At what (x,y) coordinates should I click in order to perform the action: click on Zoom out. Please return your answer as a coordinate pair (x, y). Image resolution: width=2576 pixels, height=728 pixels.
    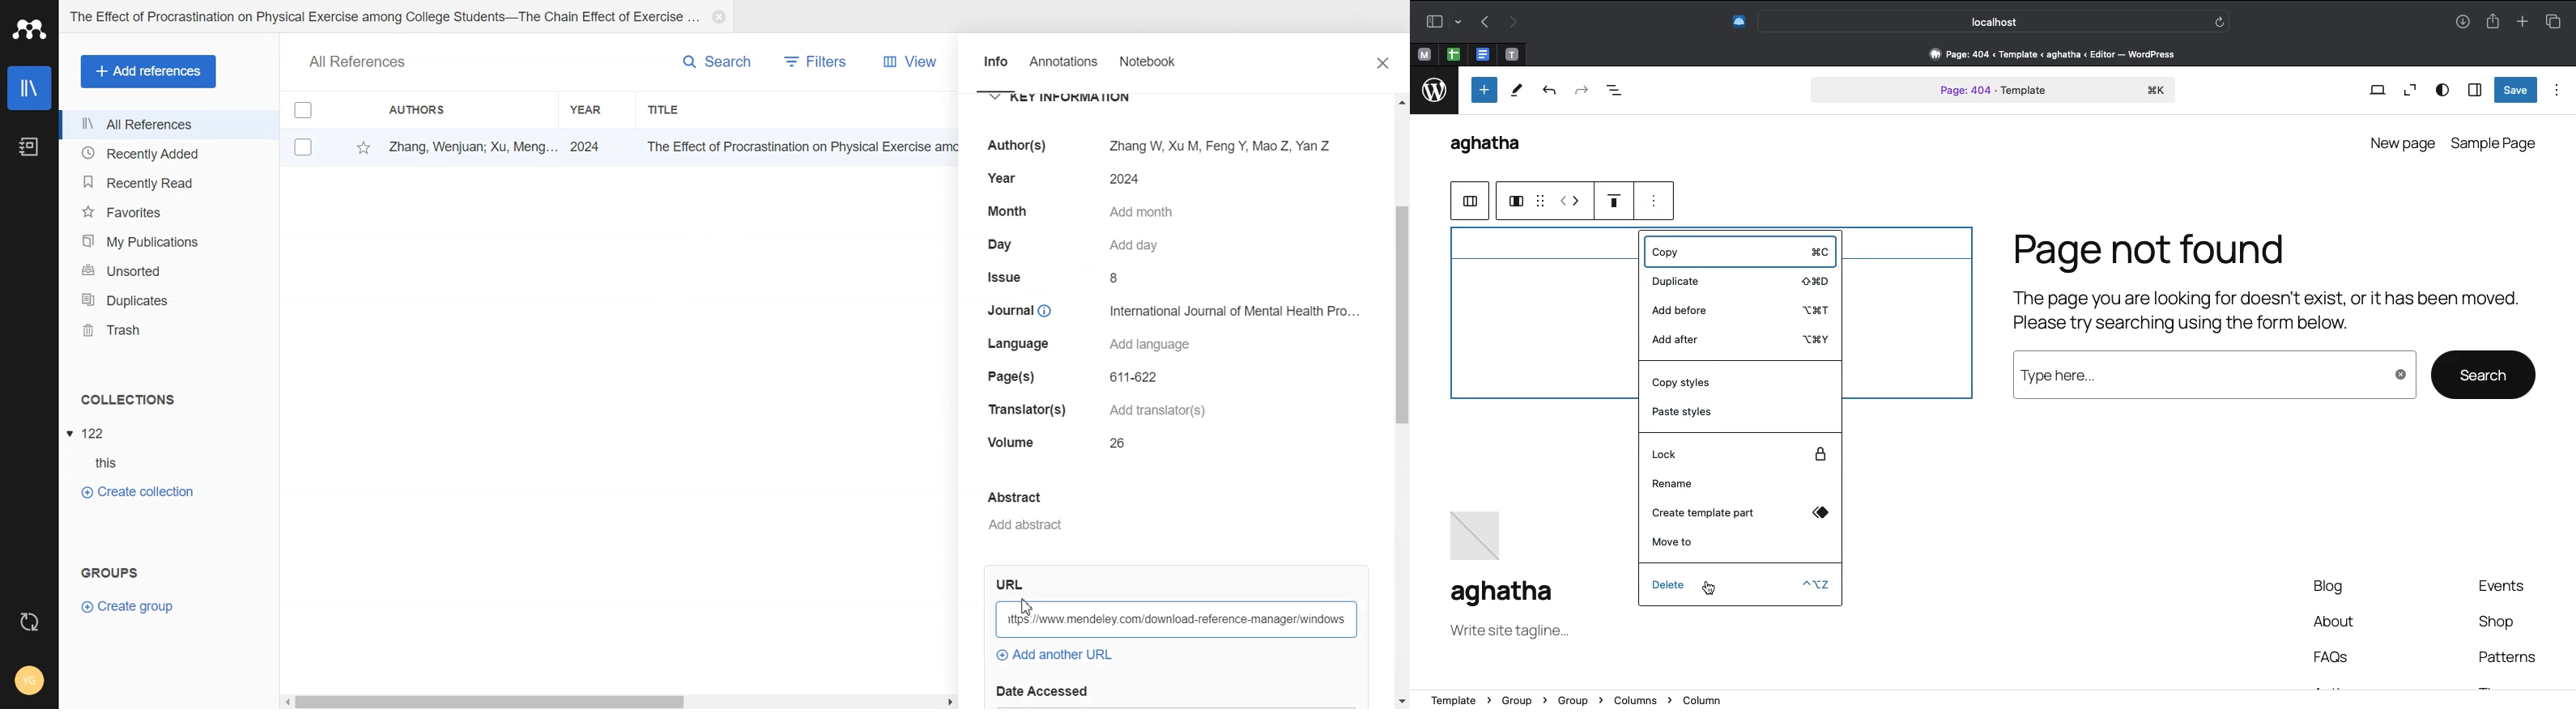
    Looking at the image, I should click on (2408, 91).